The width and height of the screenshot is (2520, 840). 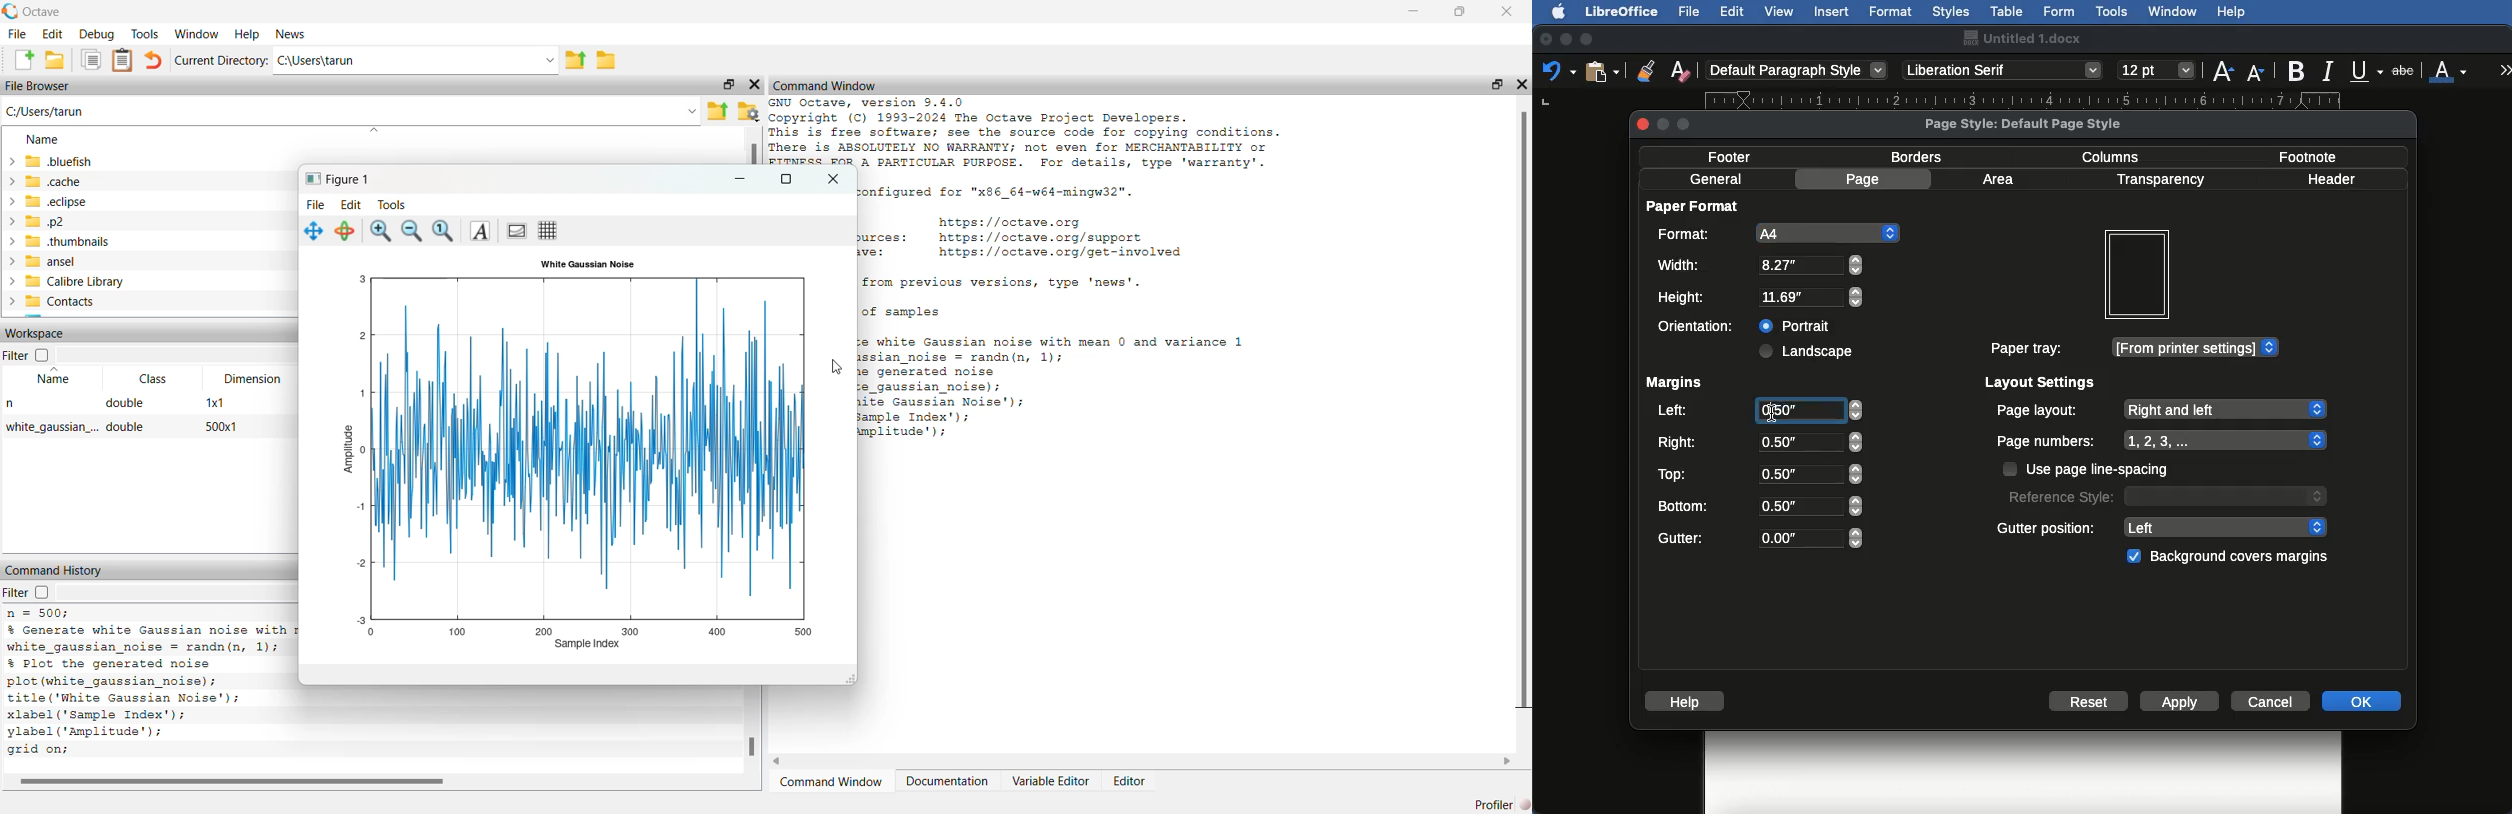 I want to click on Ruler, so click(x=2038, y=102).